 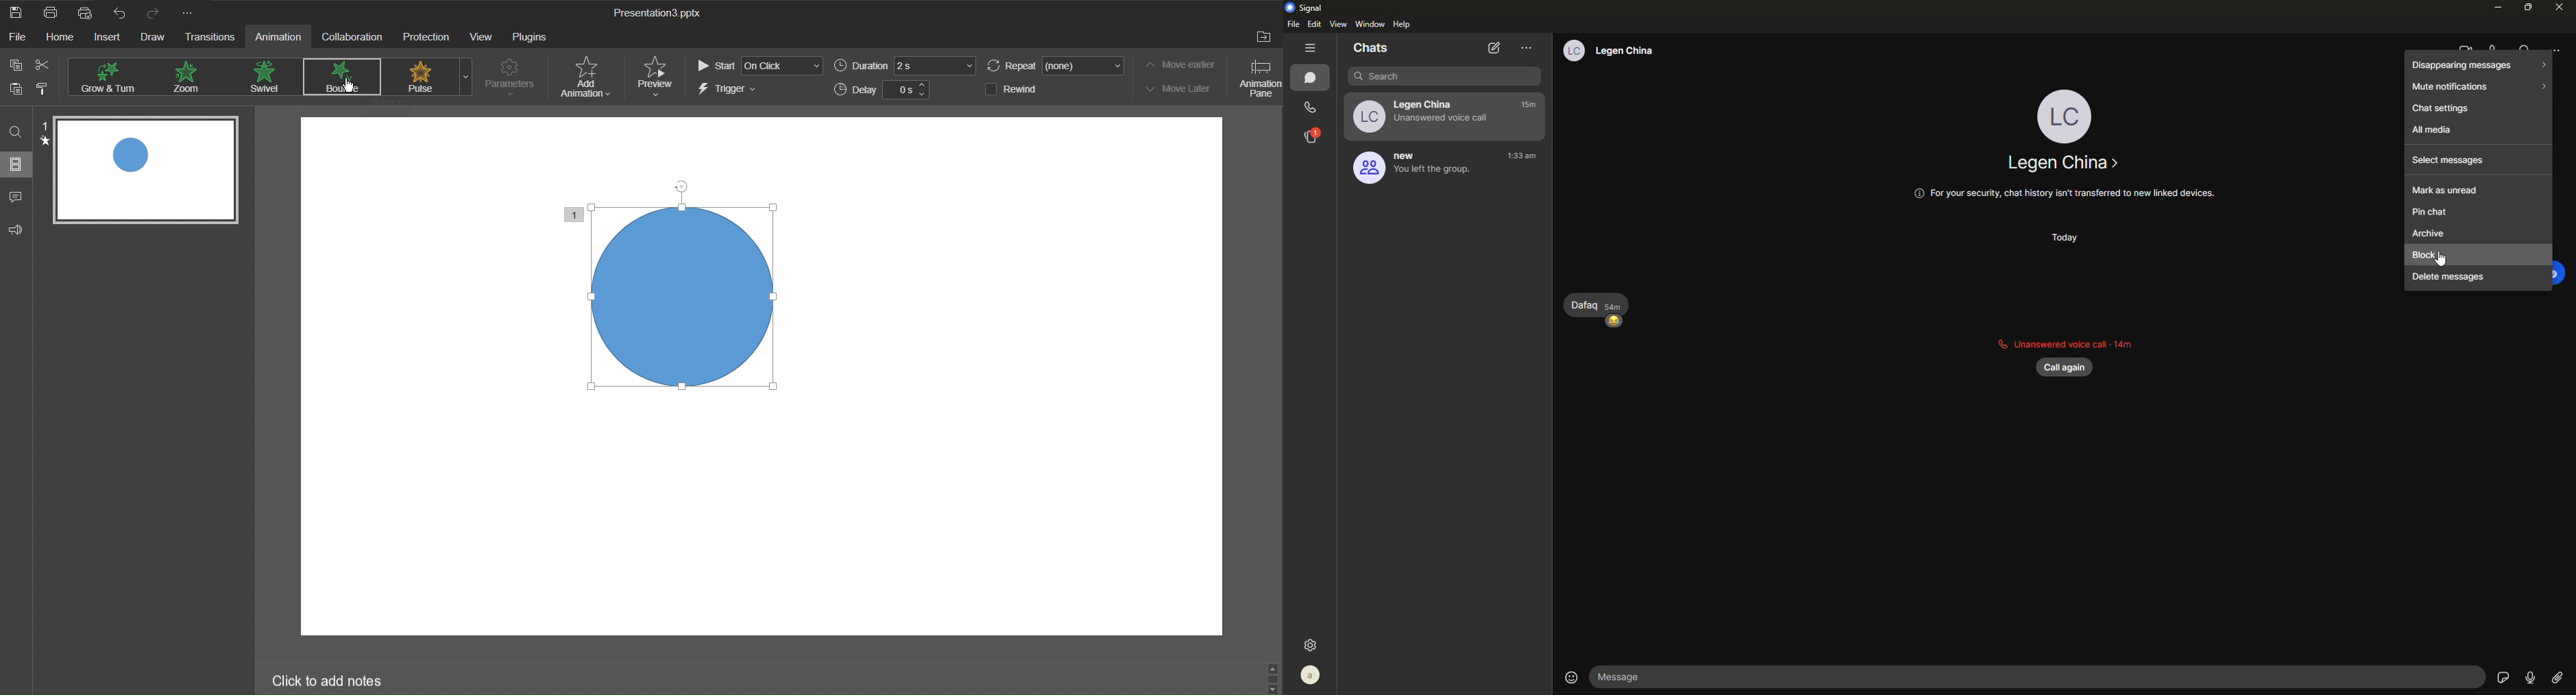 I want to click on Insert, so click(x=110, y=37).